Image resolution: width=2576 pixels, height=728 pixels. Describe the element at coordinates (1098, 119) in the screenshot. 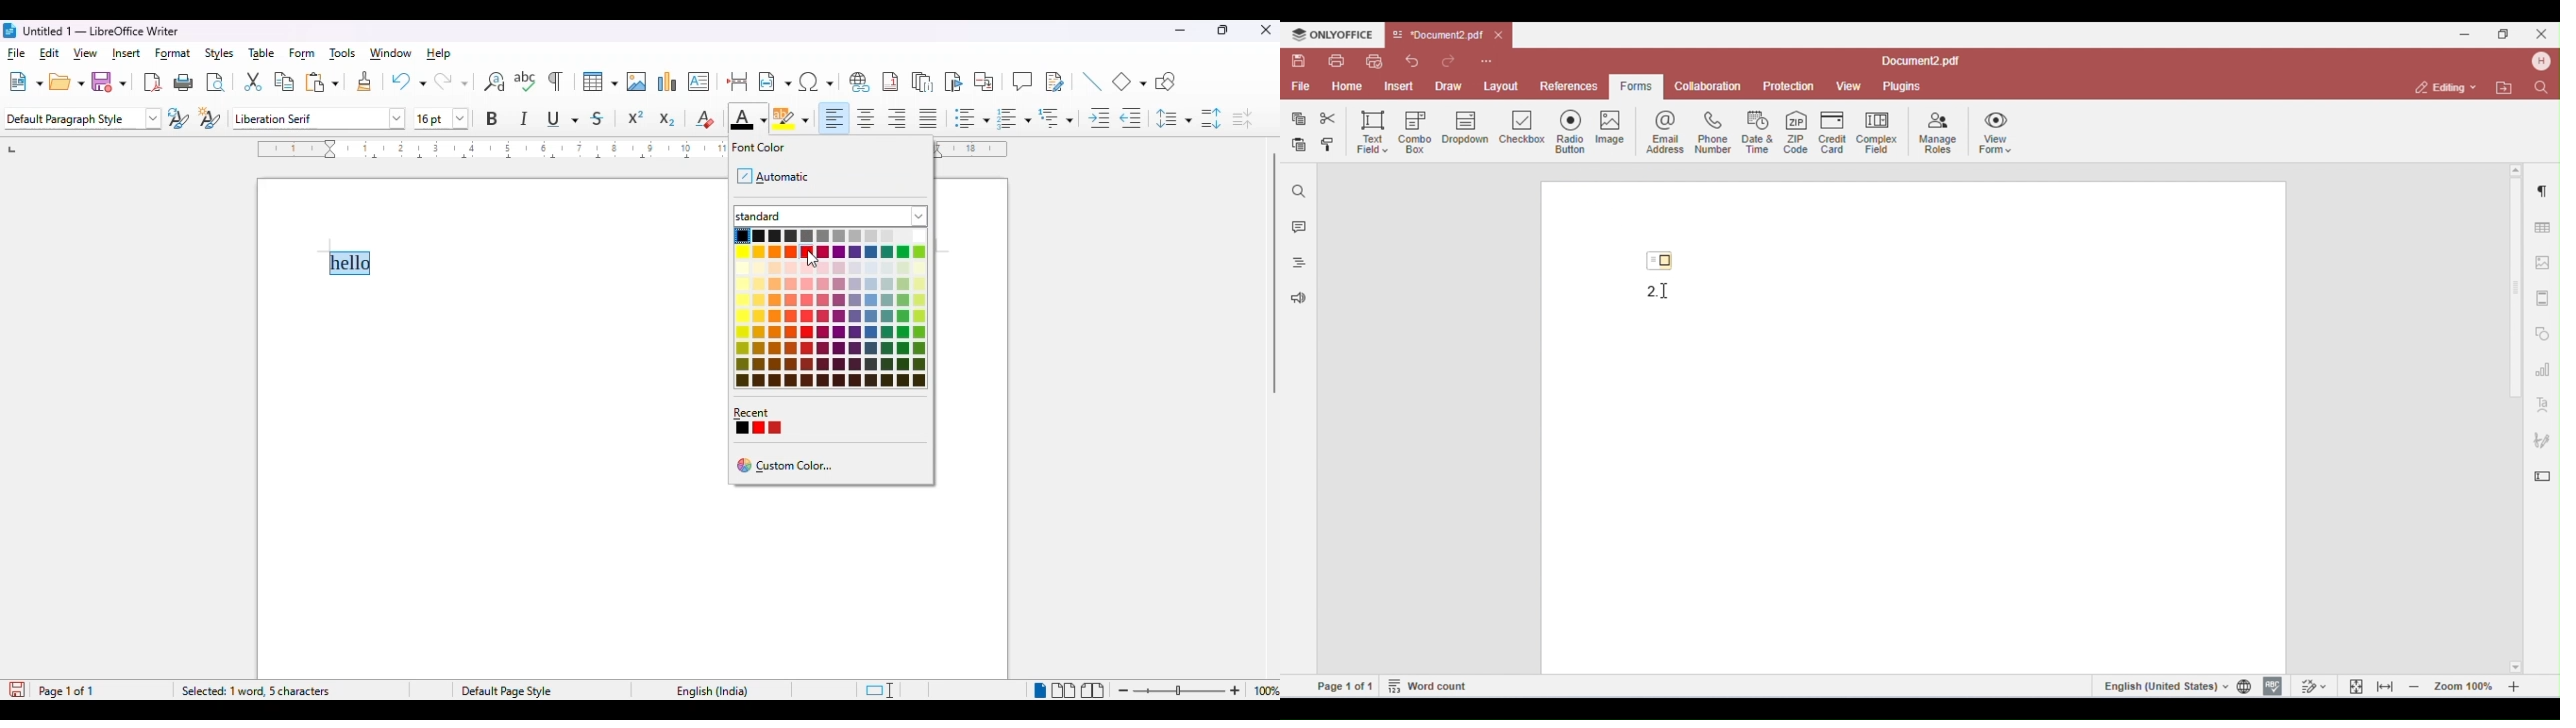

I see `increase indent` at that location.